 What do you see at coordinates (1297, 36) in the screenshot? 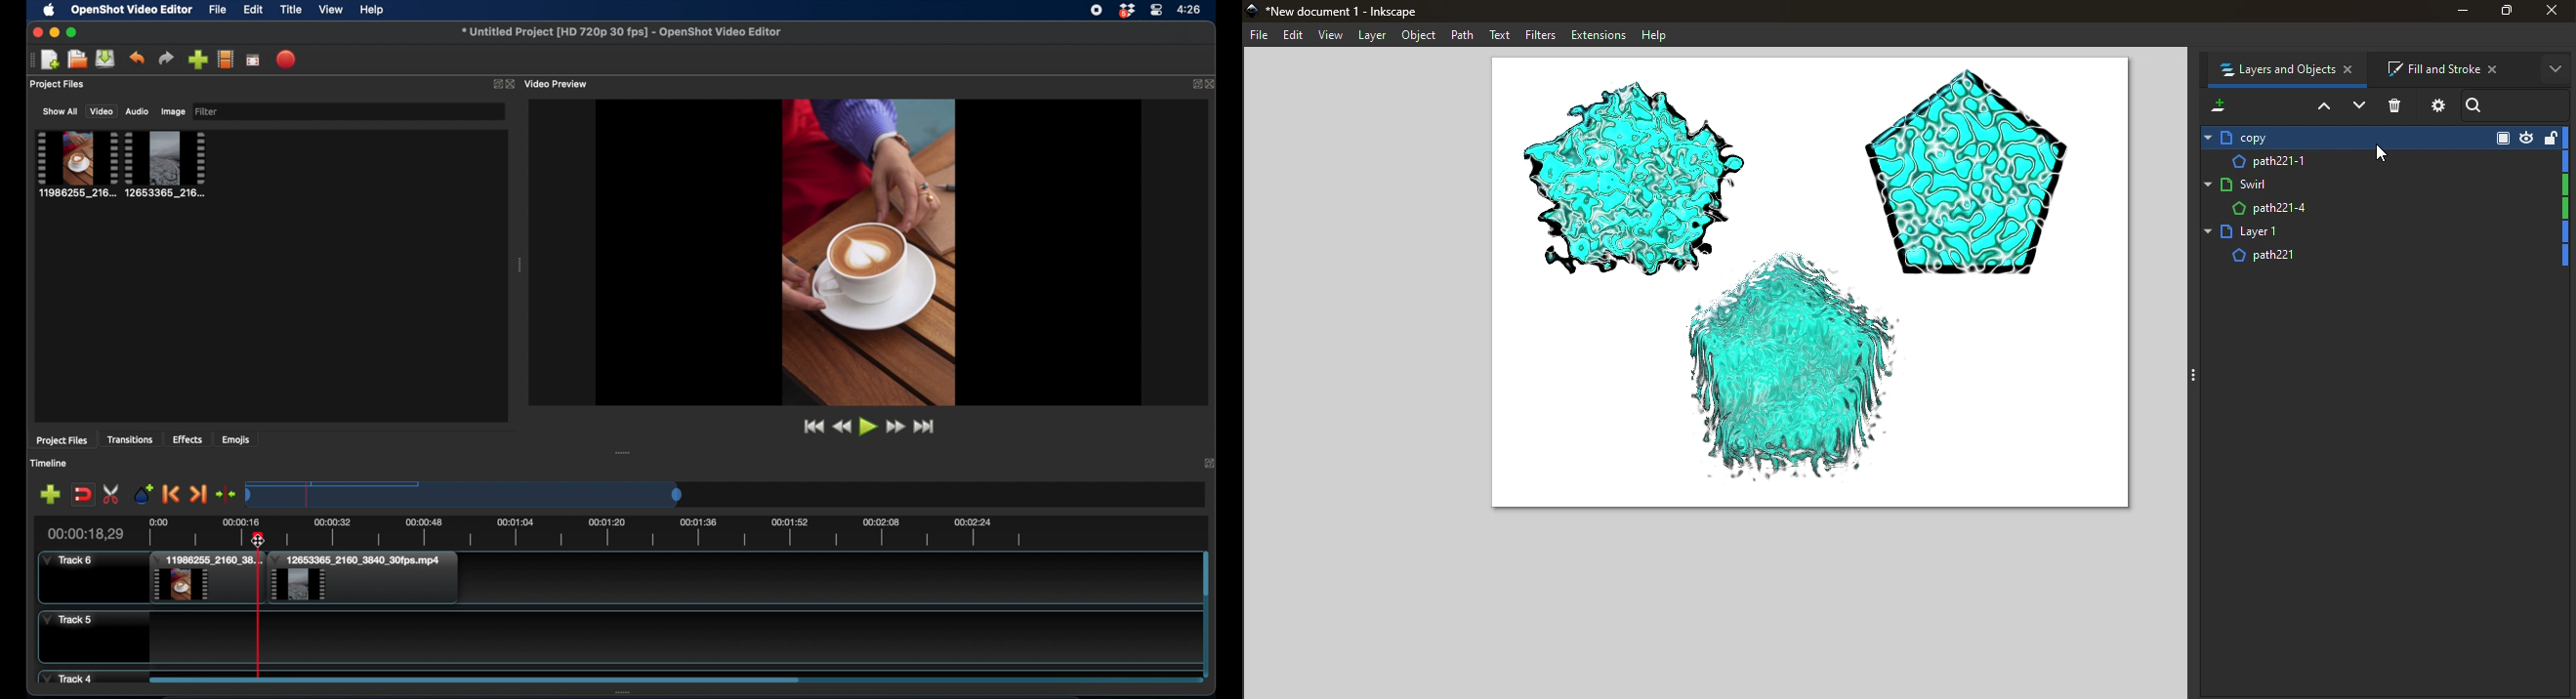
I see `Edit` at bounding box center [1297, 36].